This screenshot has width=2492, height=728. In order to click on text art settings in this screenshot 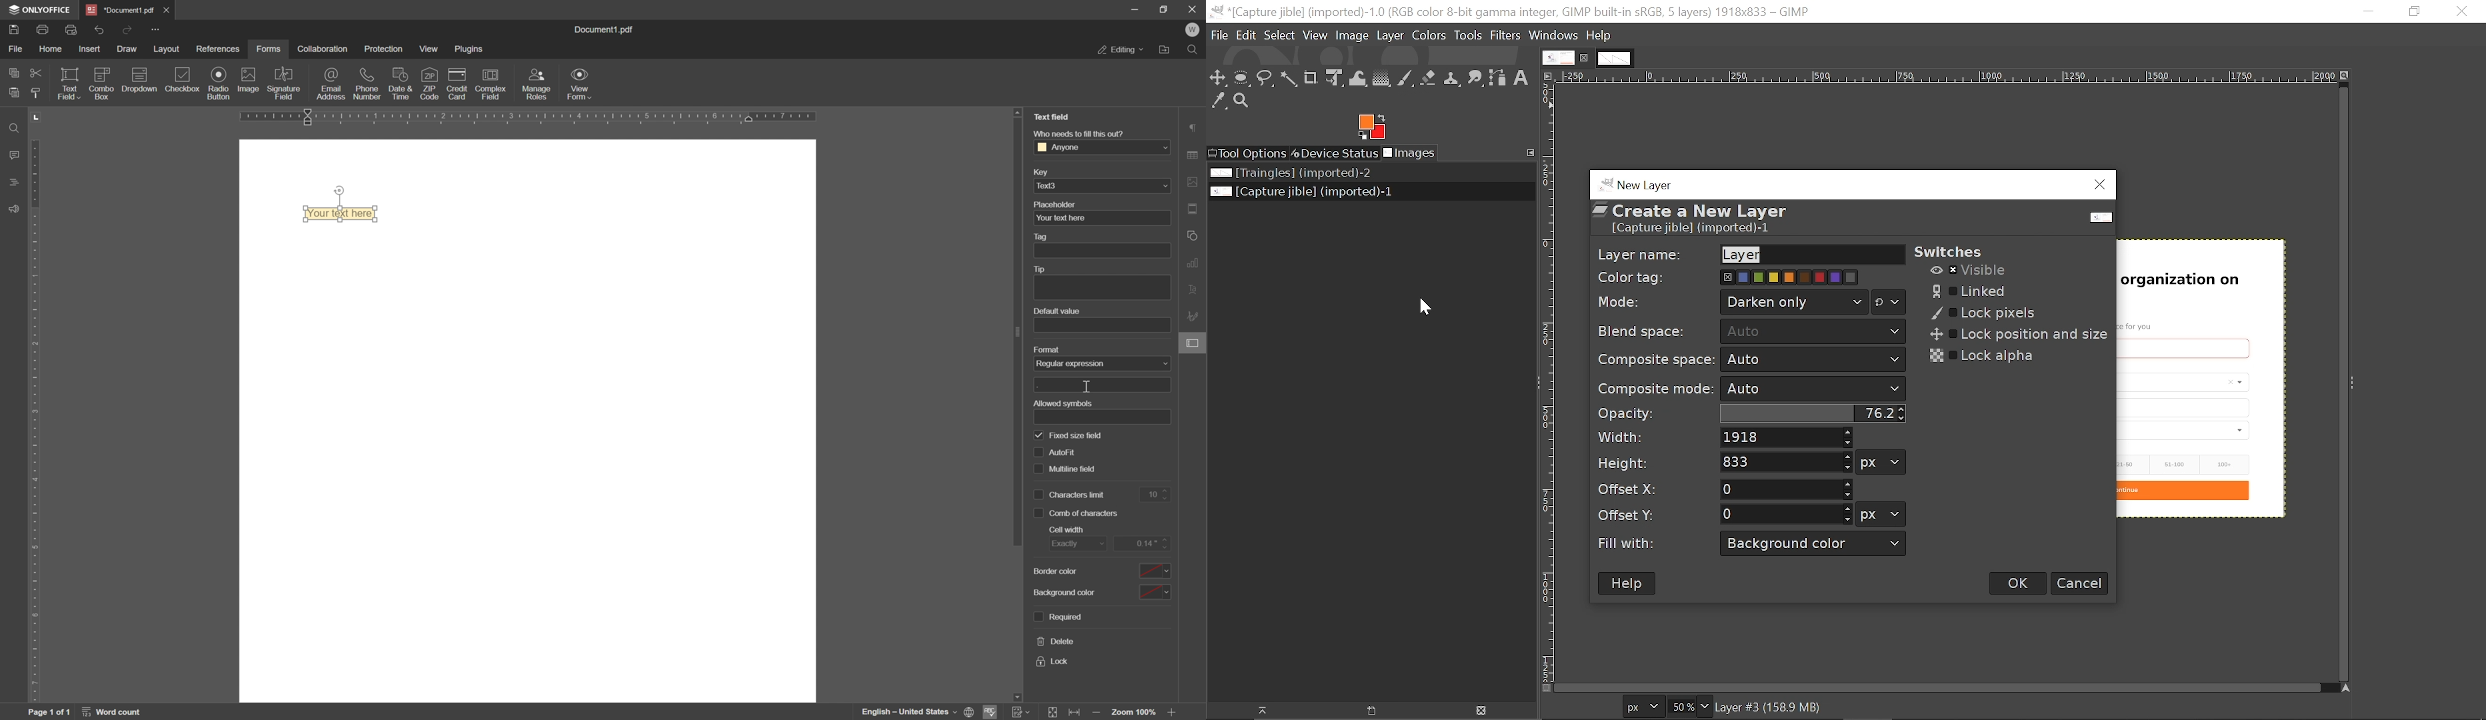, I will do `click(1195, 291)`.